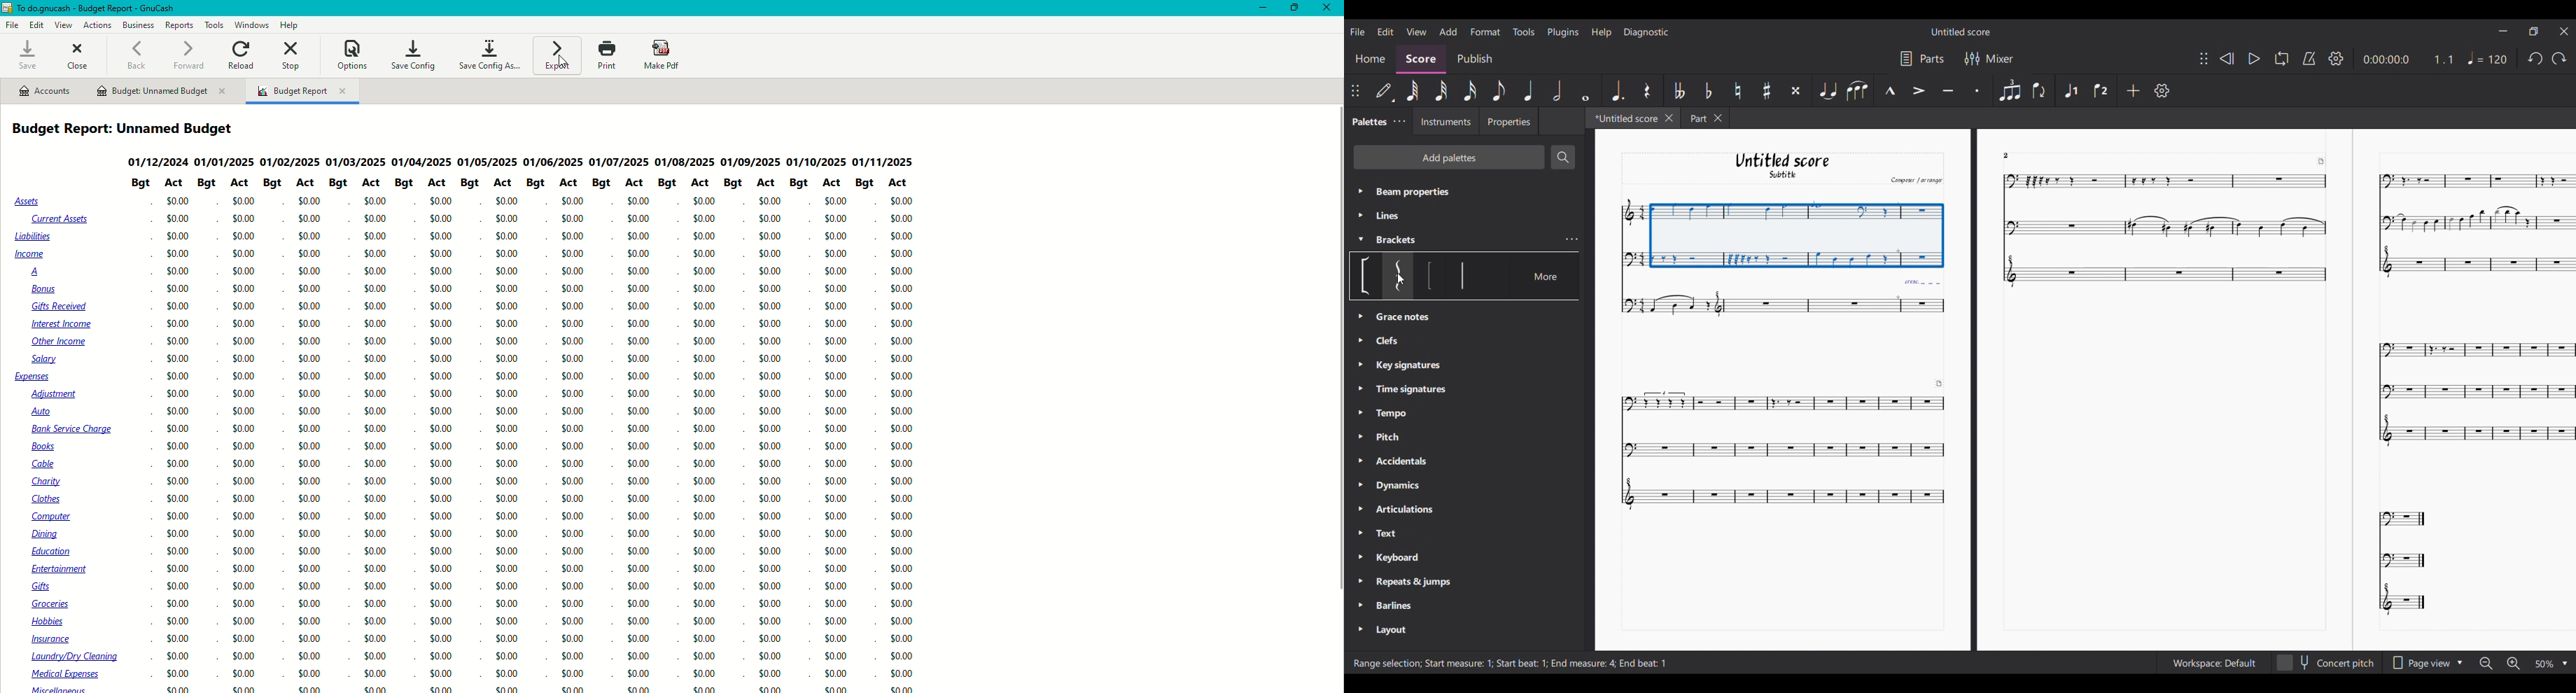 Image resolution: width=2576 pixels, height=700 pixels. I want to click on Tempo, so click(2489, 58).